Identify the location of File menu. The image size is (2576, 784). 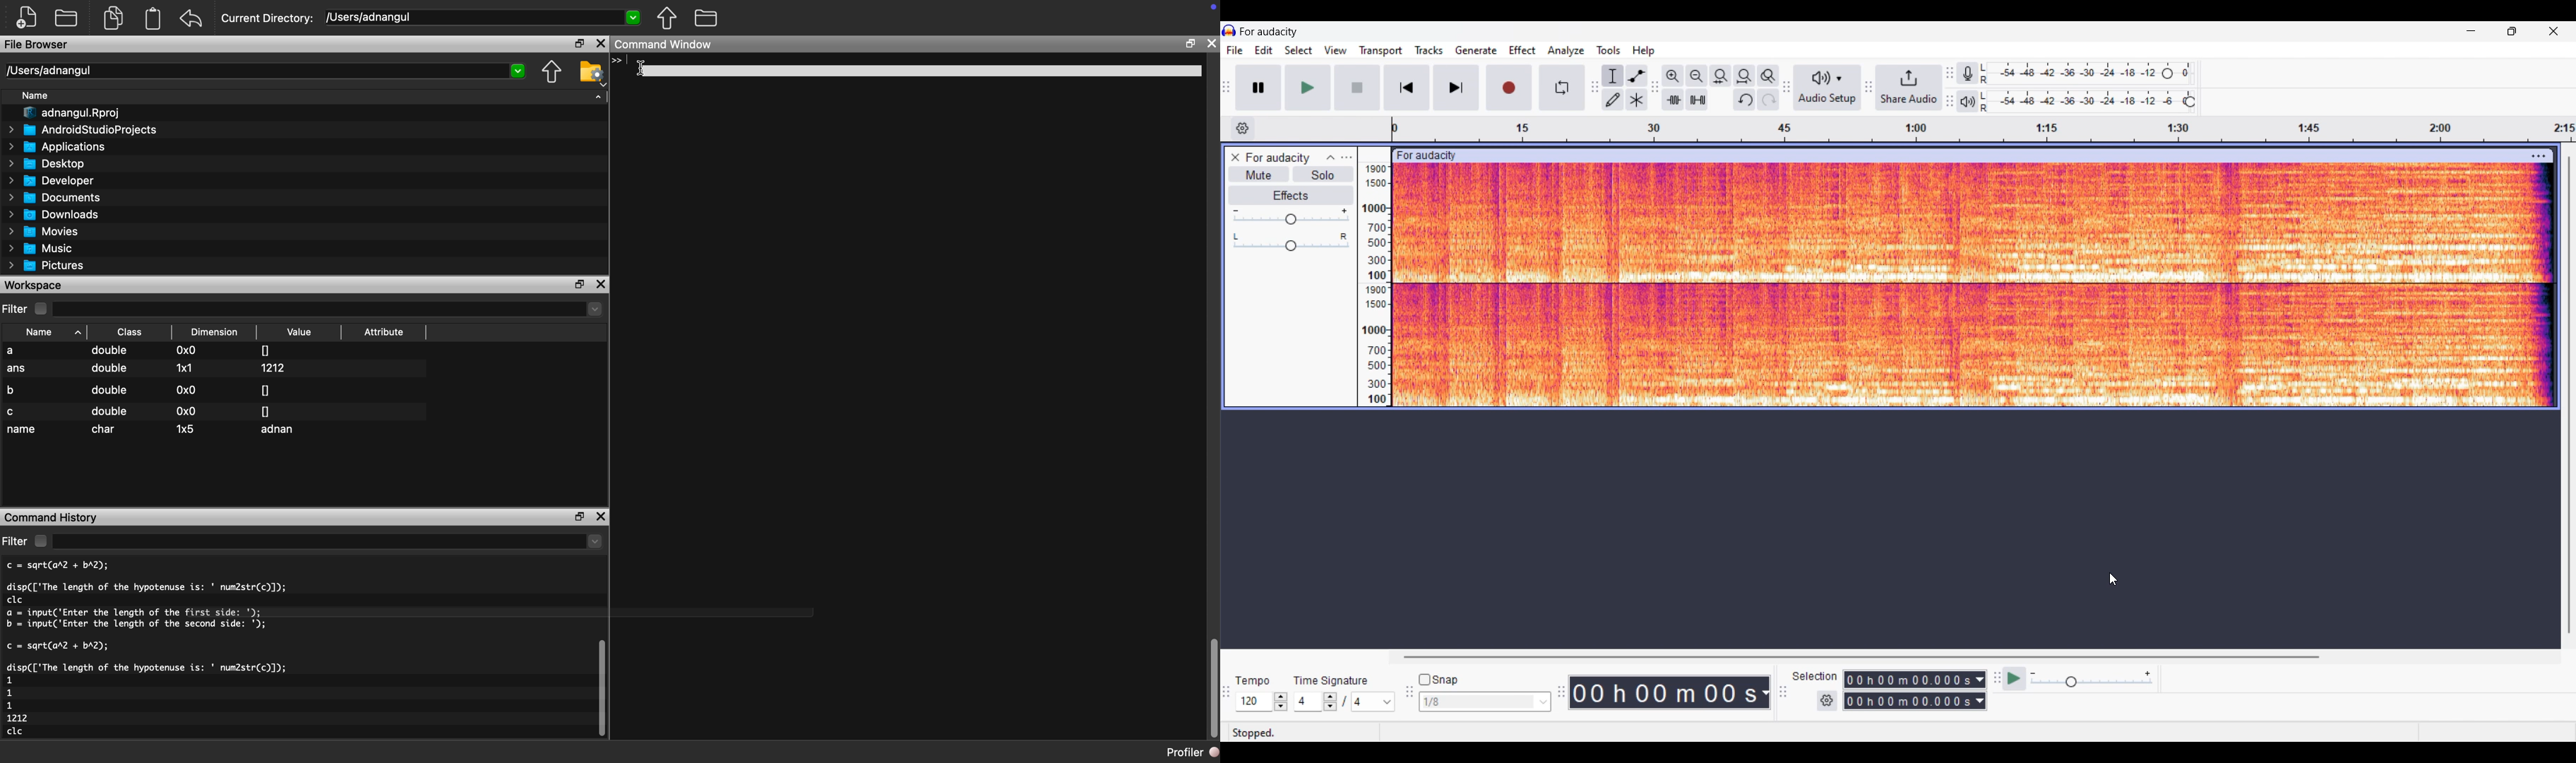
(1235, 50).